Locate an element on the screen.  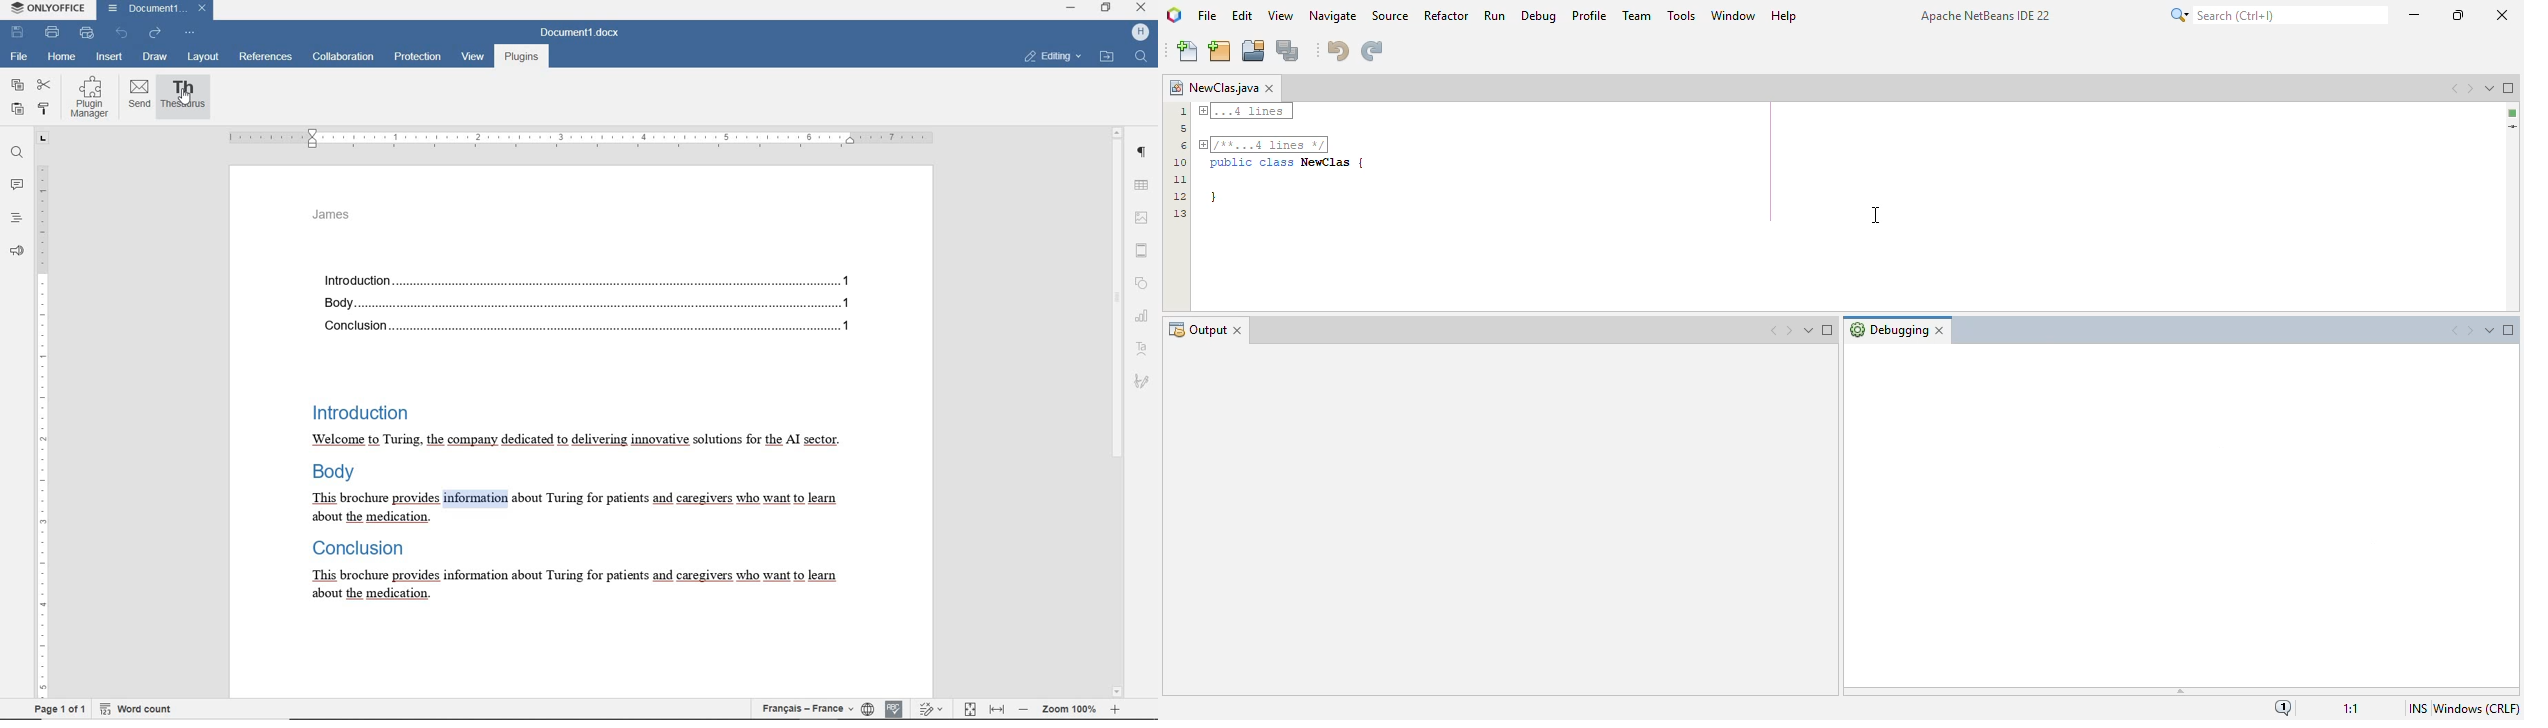
THESAURUS is located at coordinates (184, 97).